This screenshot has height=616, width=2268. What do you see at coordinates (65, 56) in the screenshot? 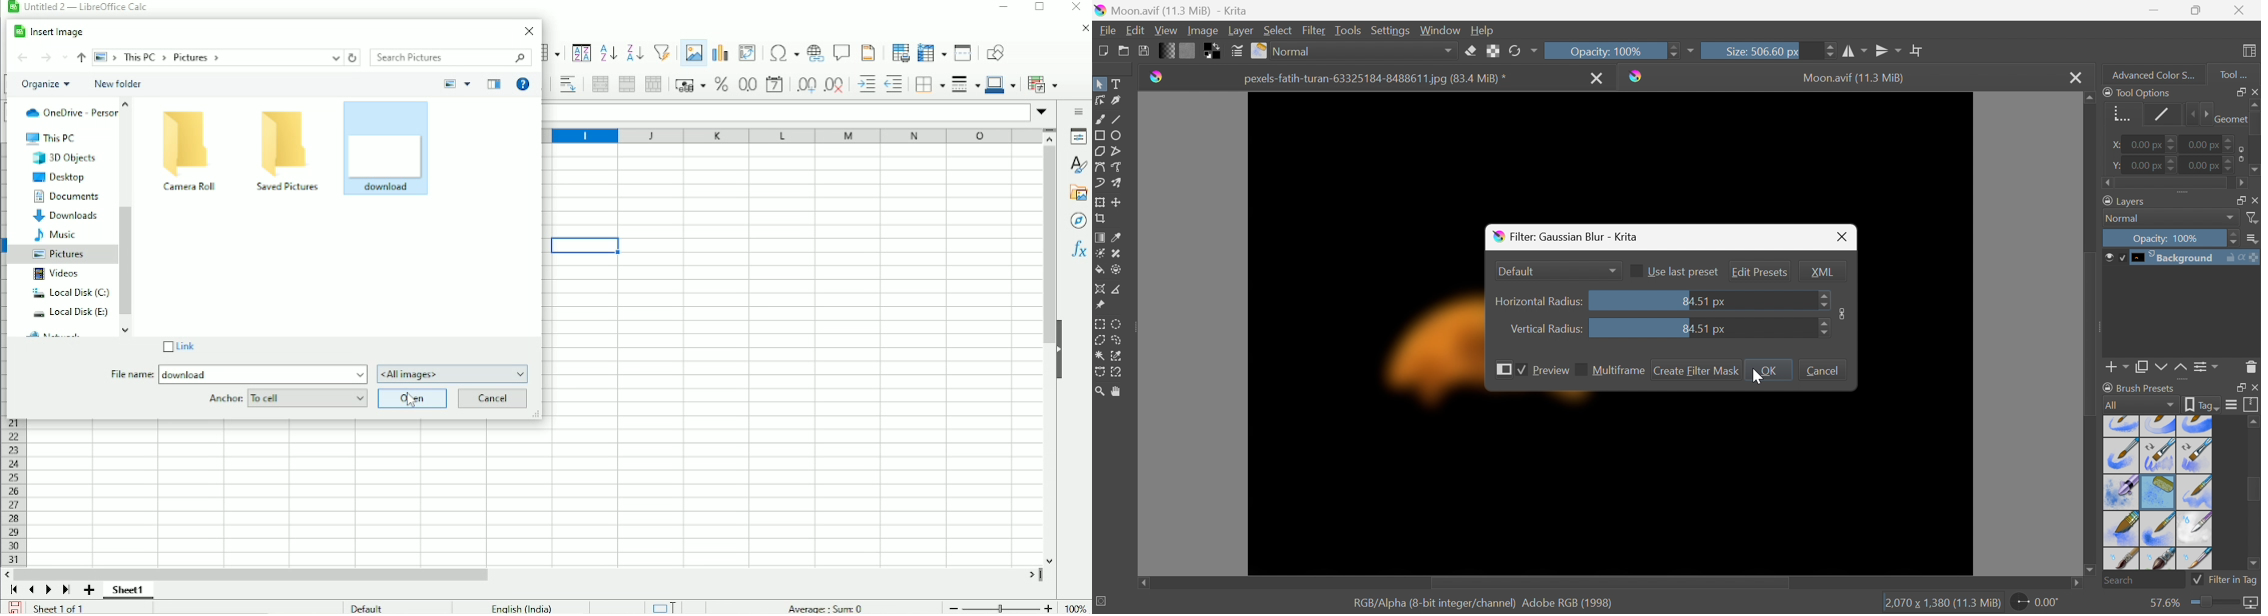
I see `Recent locations` at bounding box center [65, 56].